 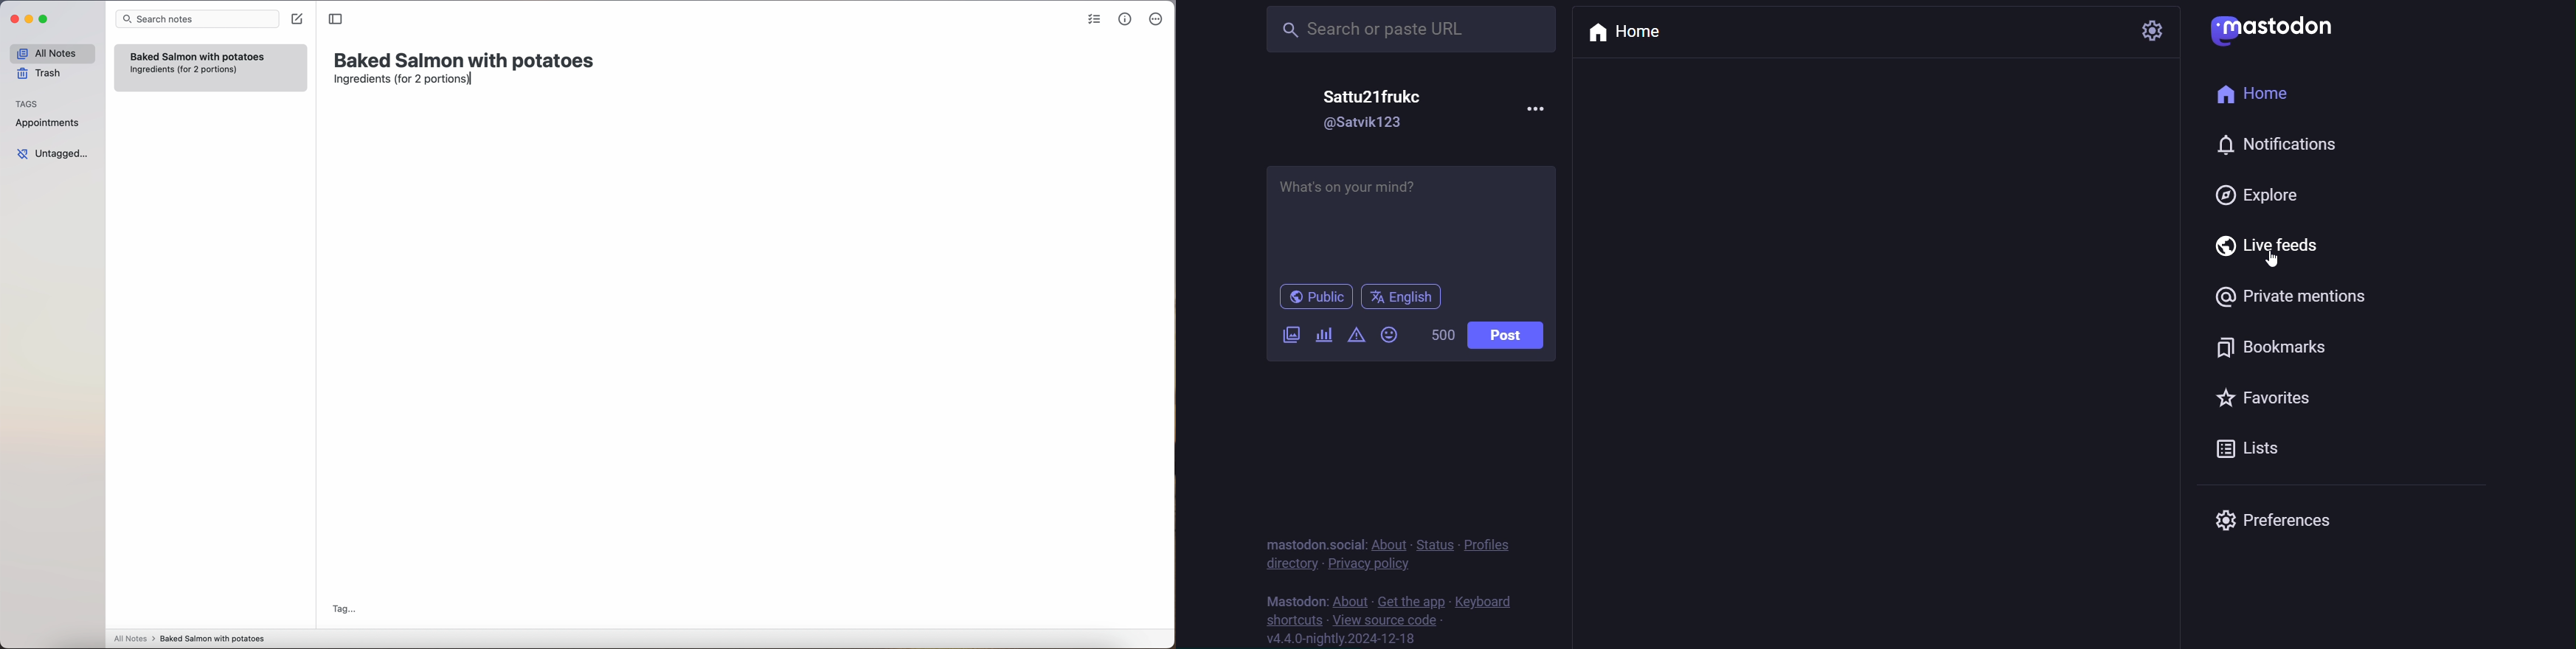 What do you see at coordinates (2254, 400) in the screenshot?
I see `favorites` at bounding box center [2254, 400].